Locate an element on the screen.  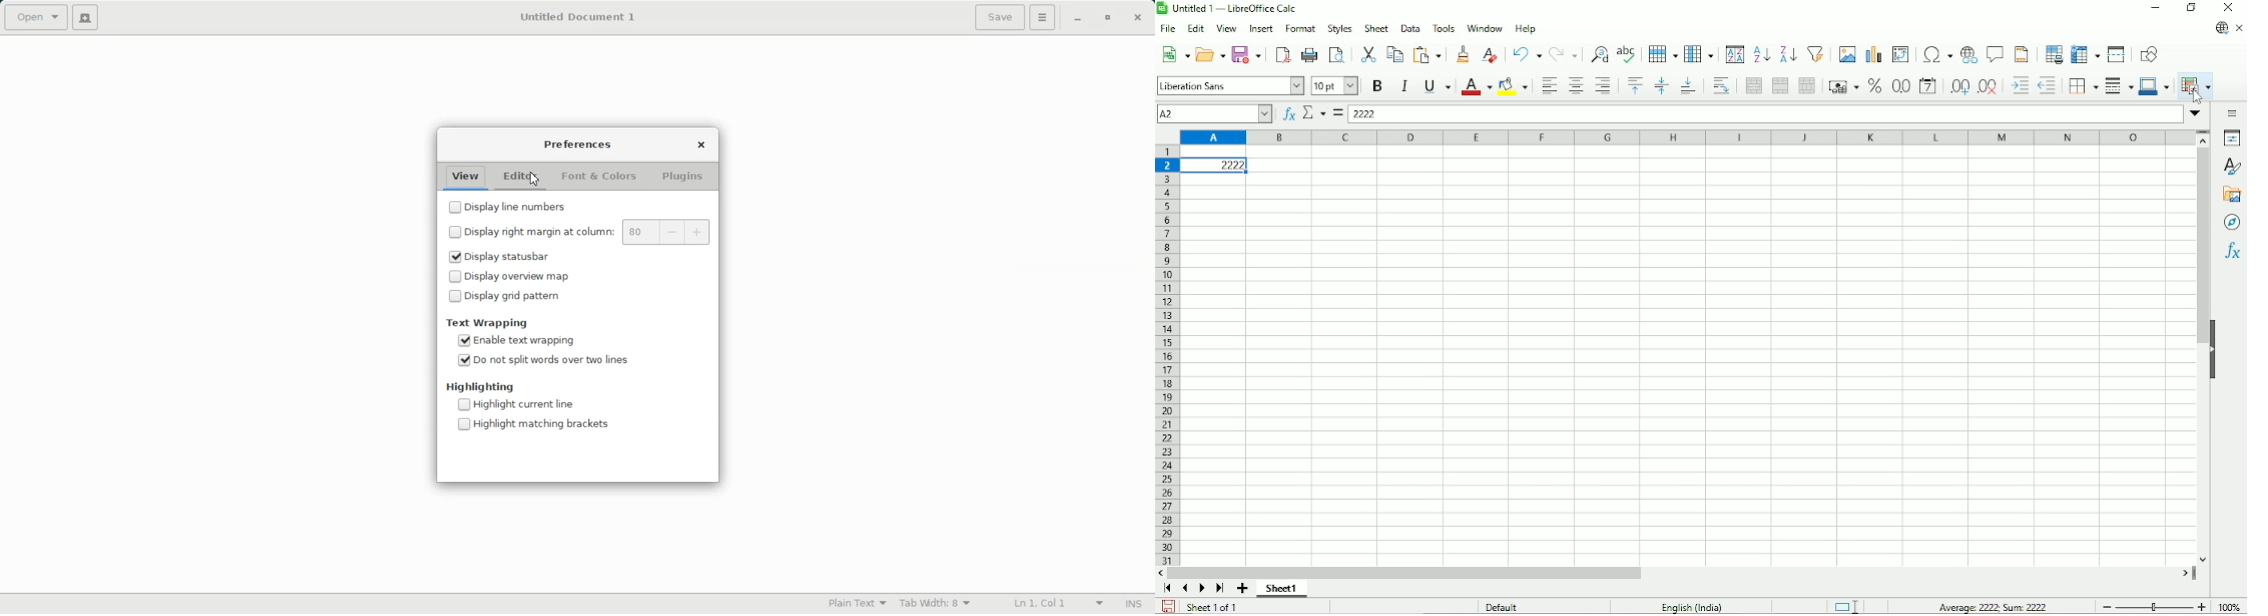
Spell check is located at coordinates (1628, 53).